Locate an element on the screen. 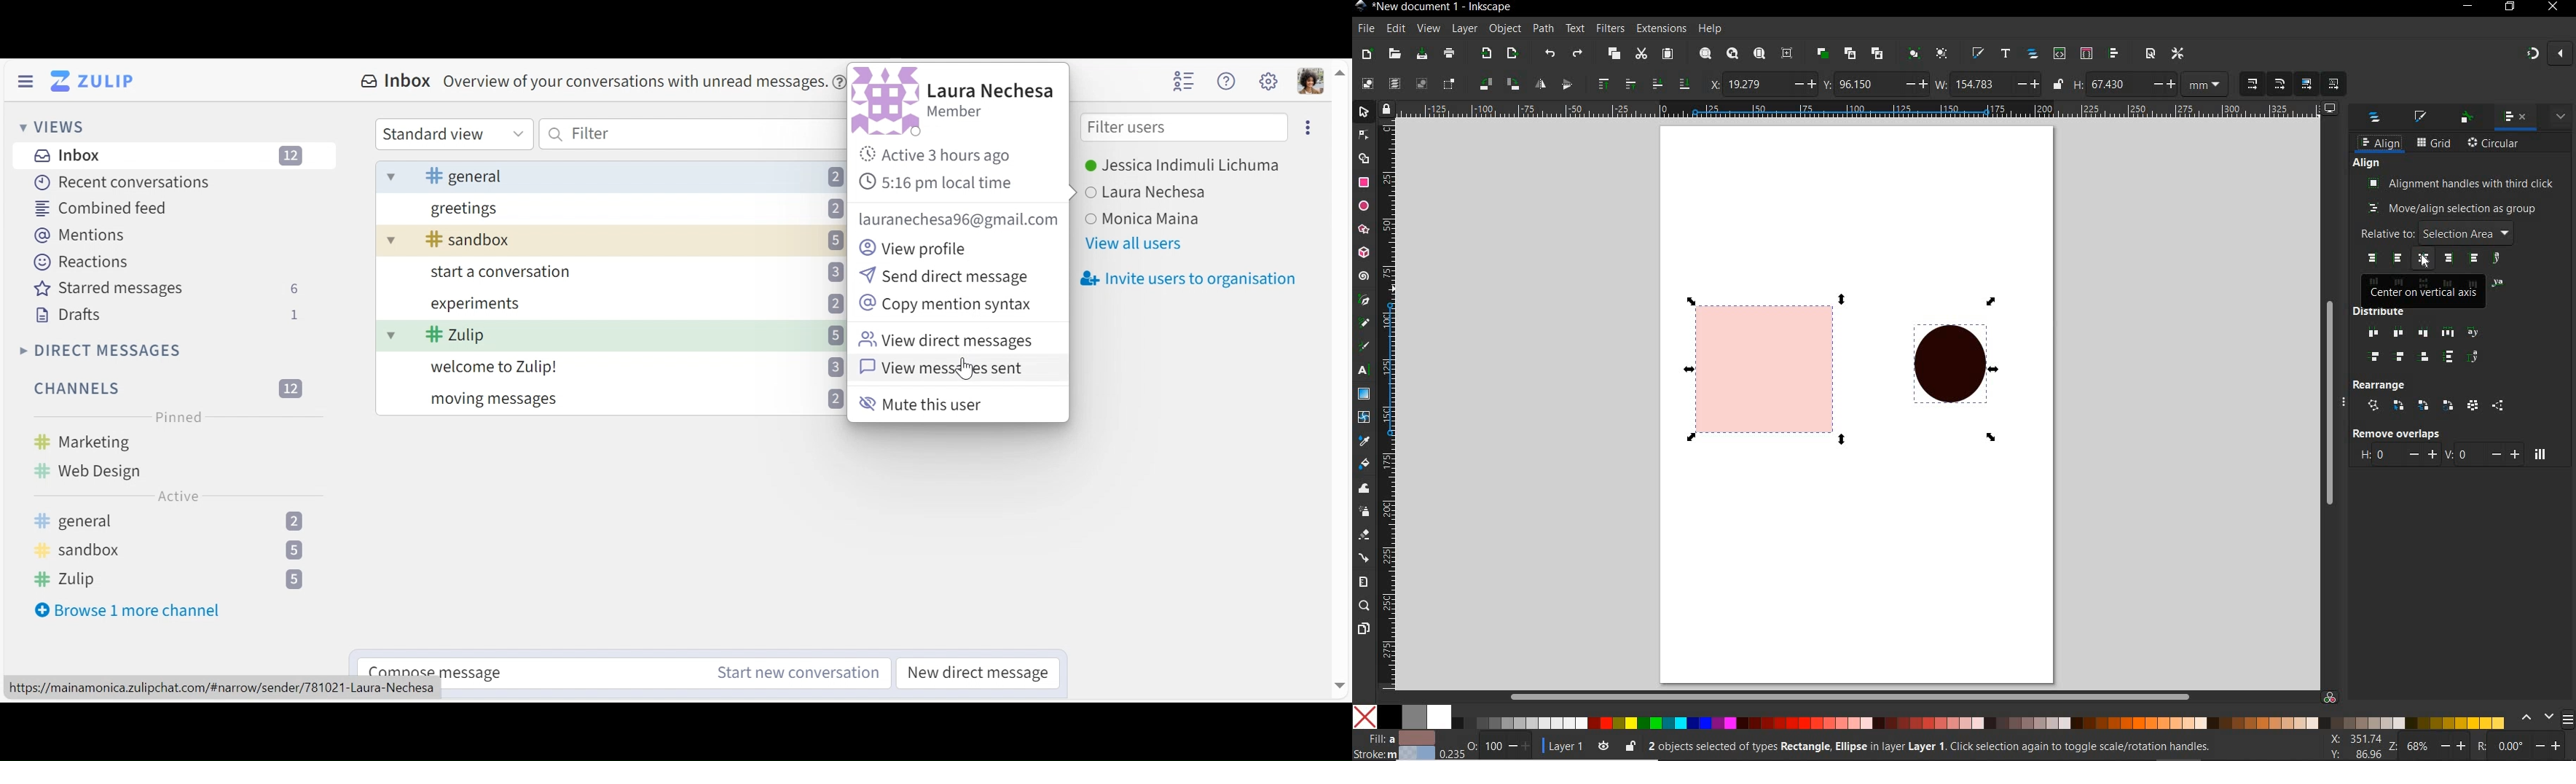  rearrange is located at coordinates (2382, 383).